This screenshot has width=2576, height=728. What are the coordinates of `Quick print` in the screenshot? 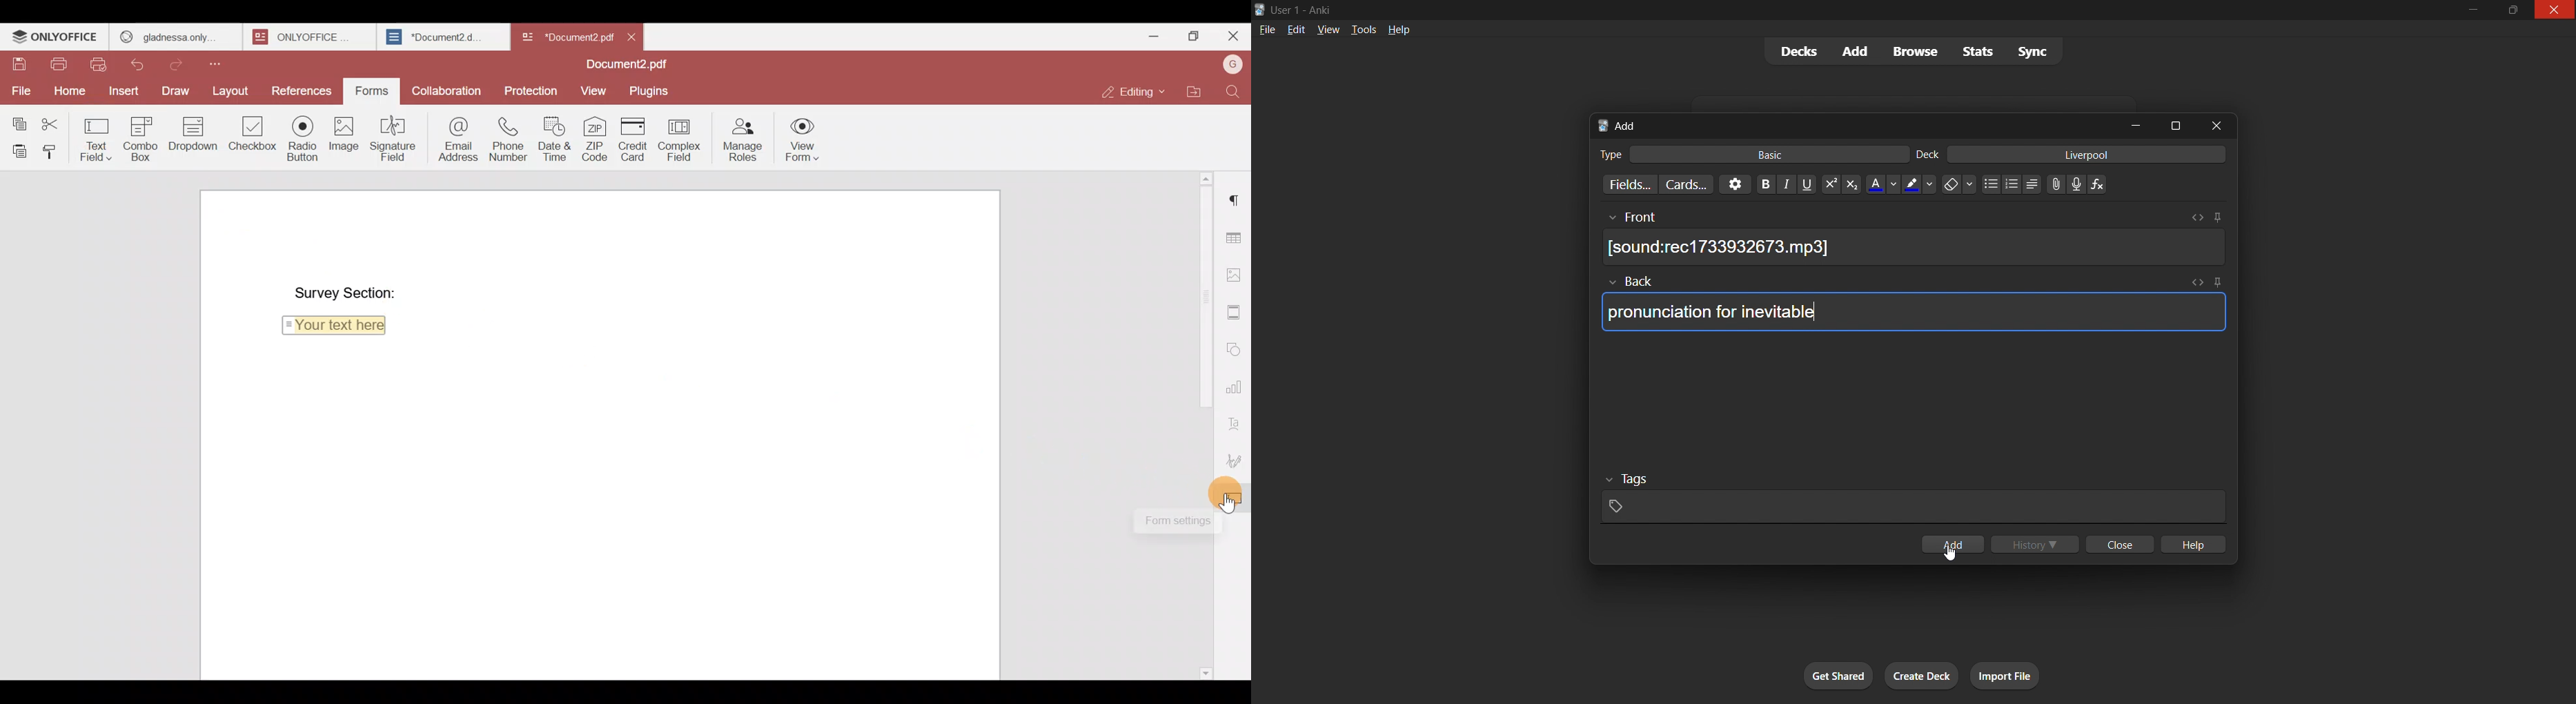 It's located at (103, 65).